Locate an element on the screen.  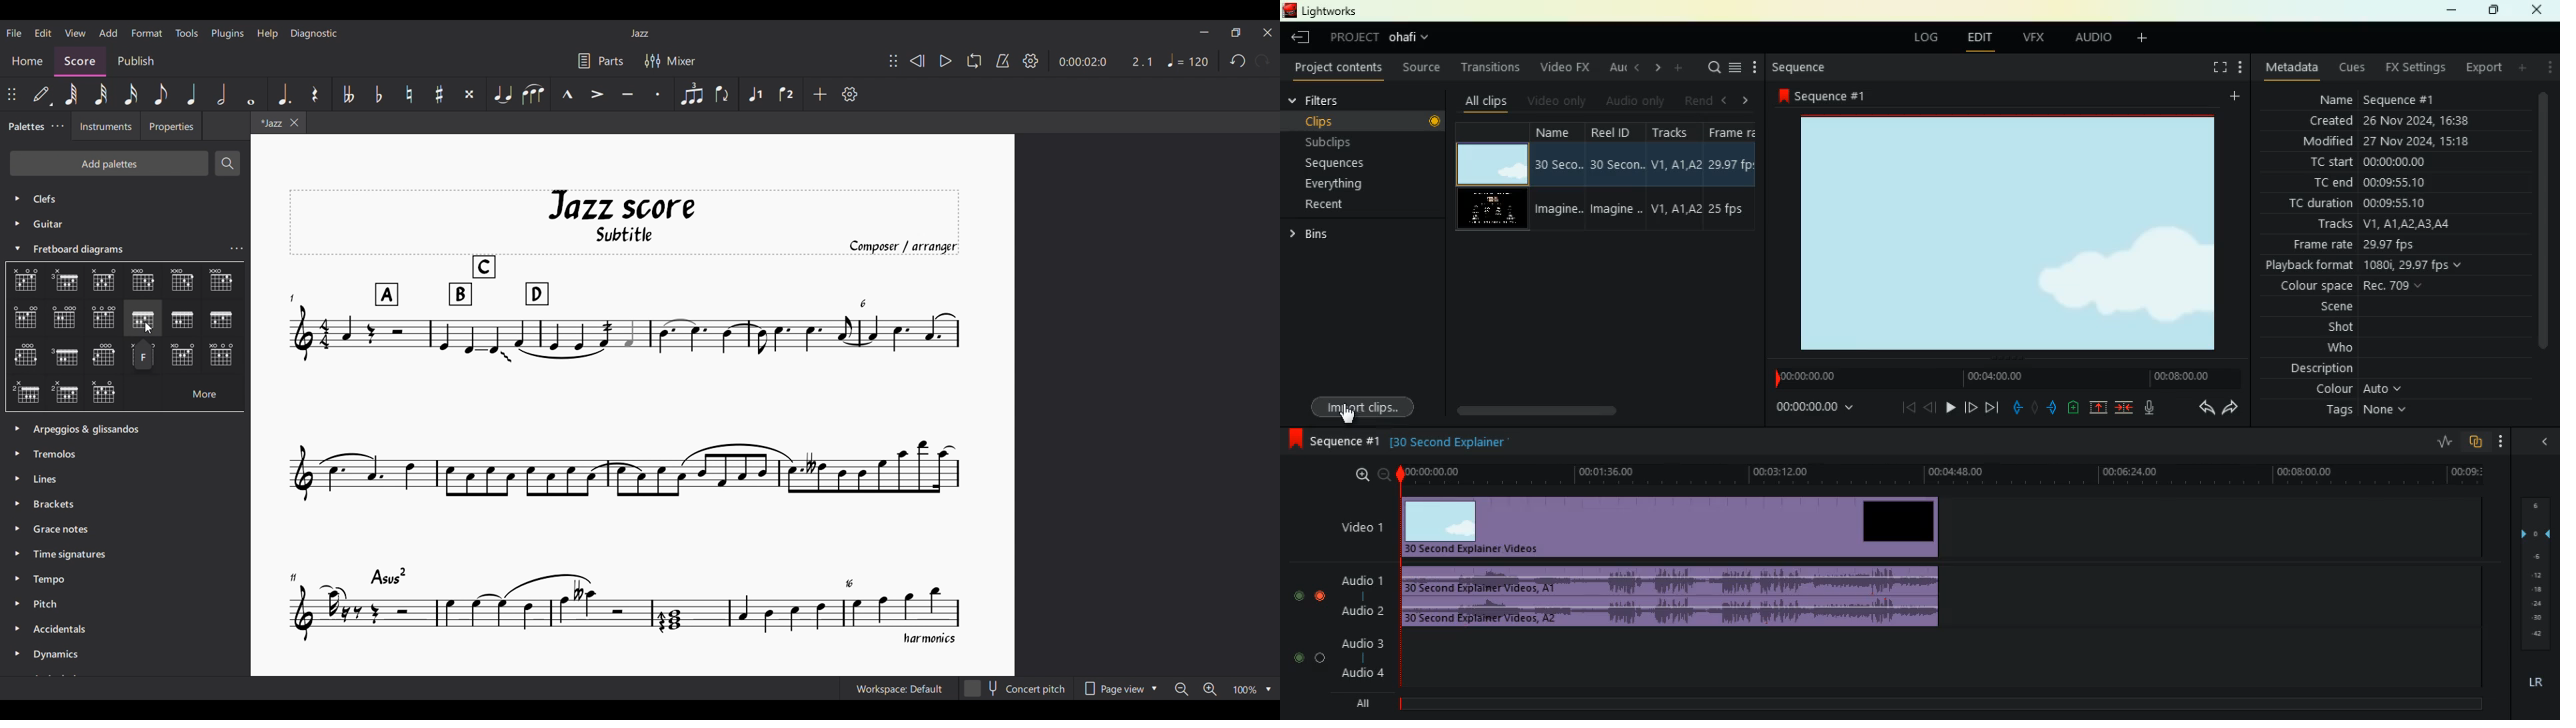
add is located at coordinates (1679, 68).